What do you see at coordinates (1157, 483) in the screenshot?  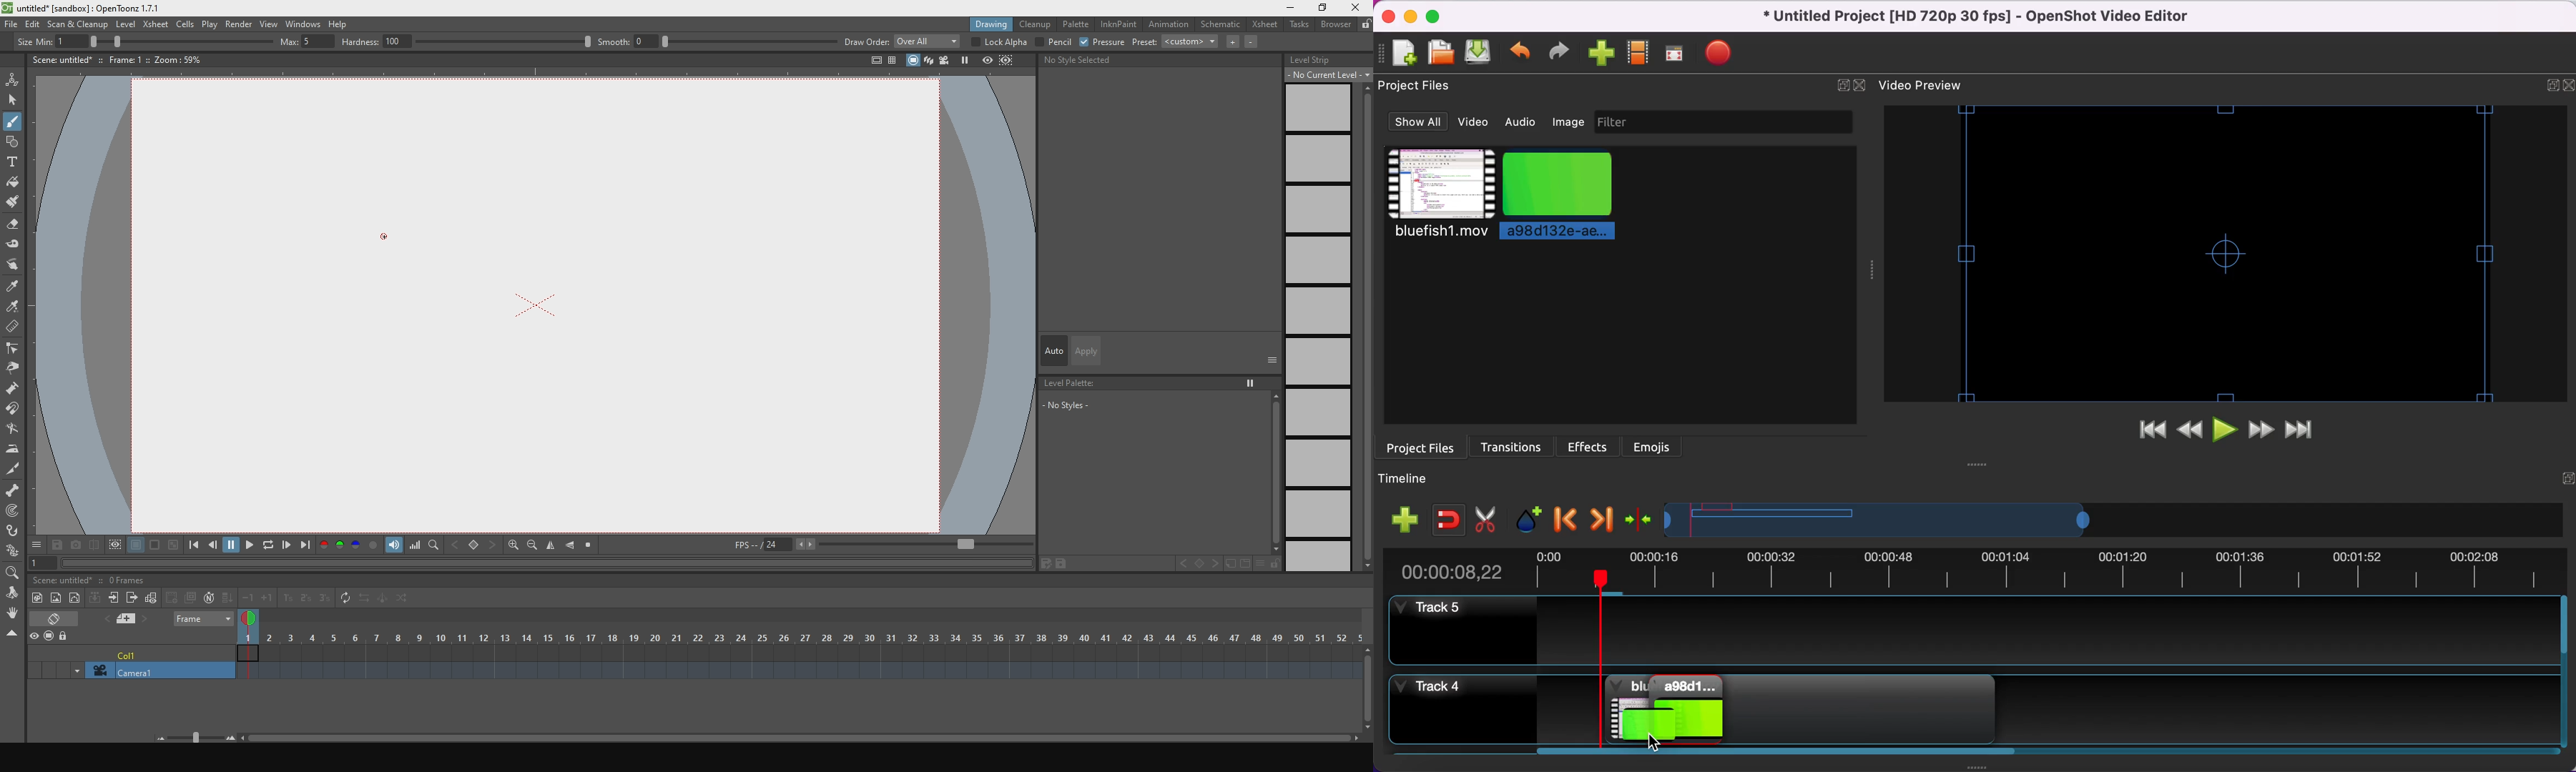 I see `no styles` at bounding box center [1157, 483].